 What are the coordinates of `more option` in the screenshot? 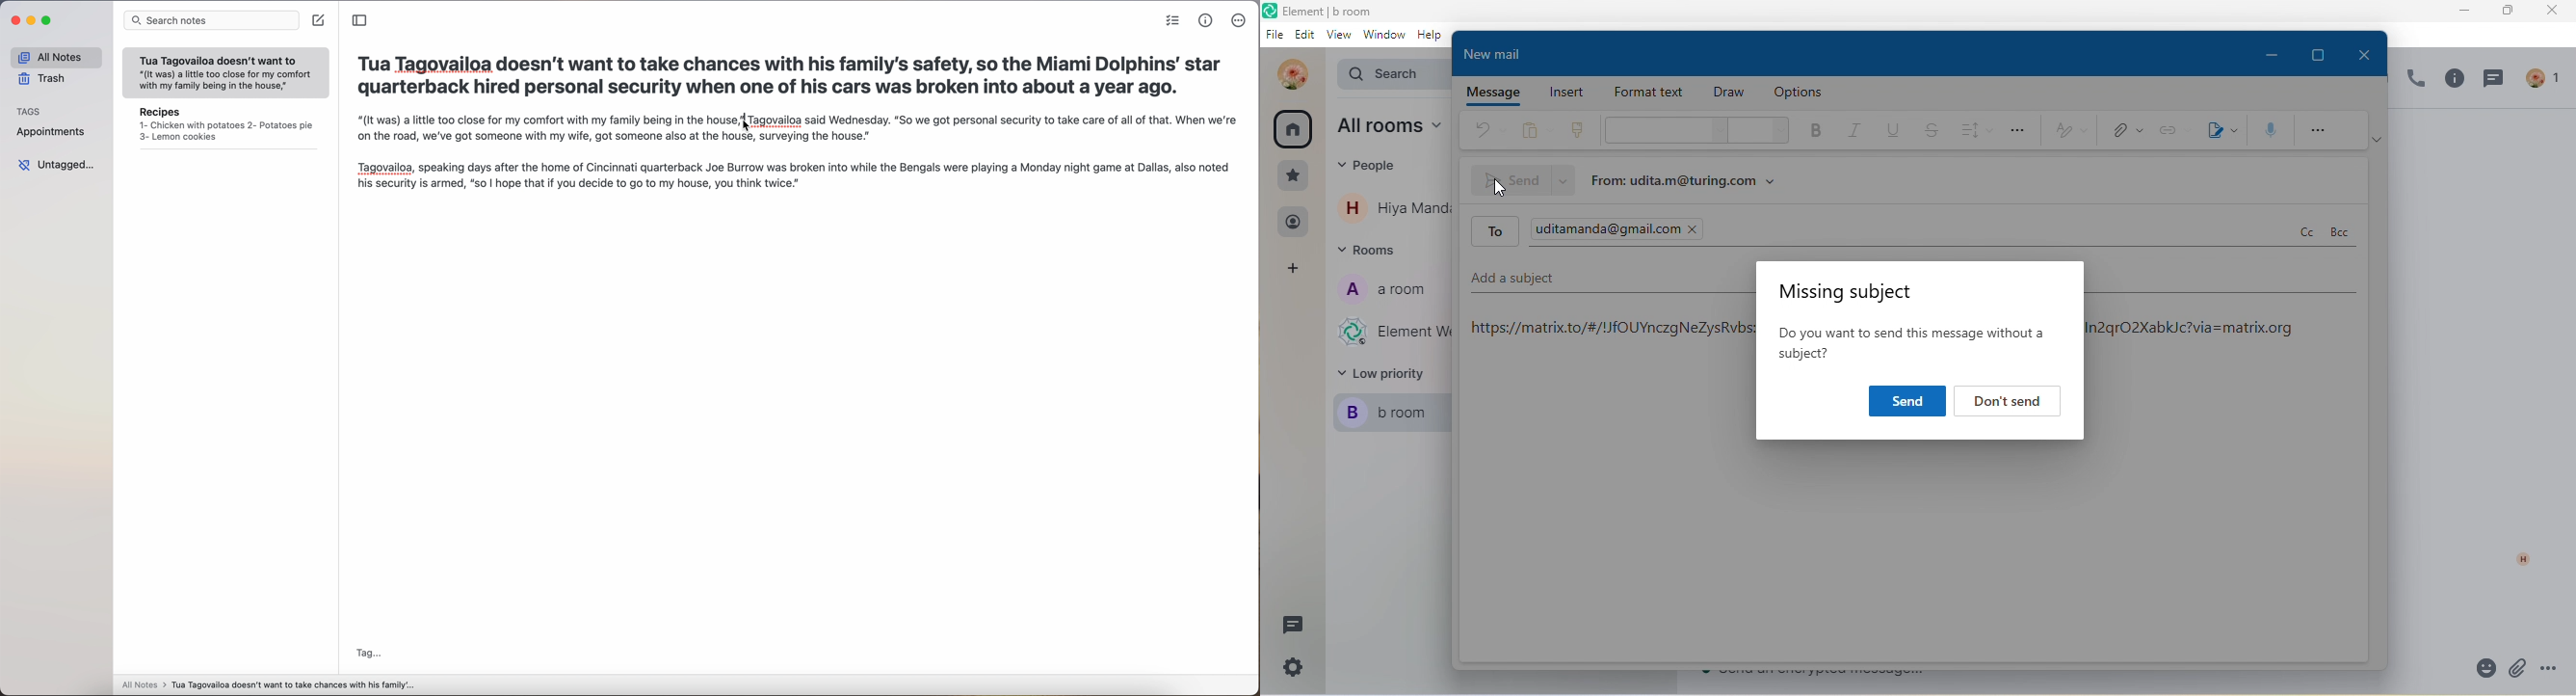 It's located at (2320, 130).